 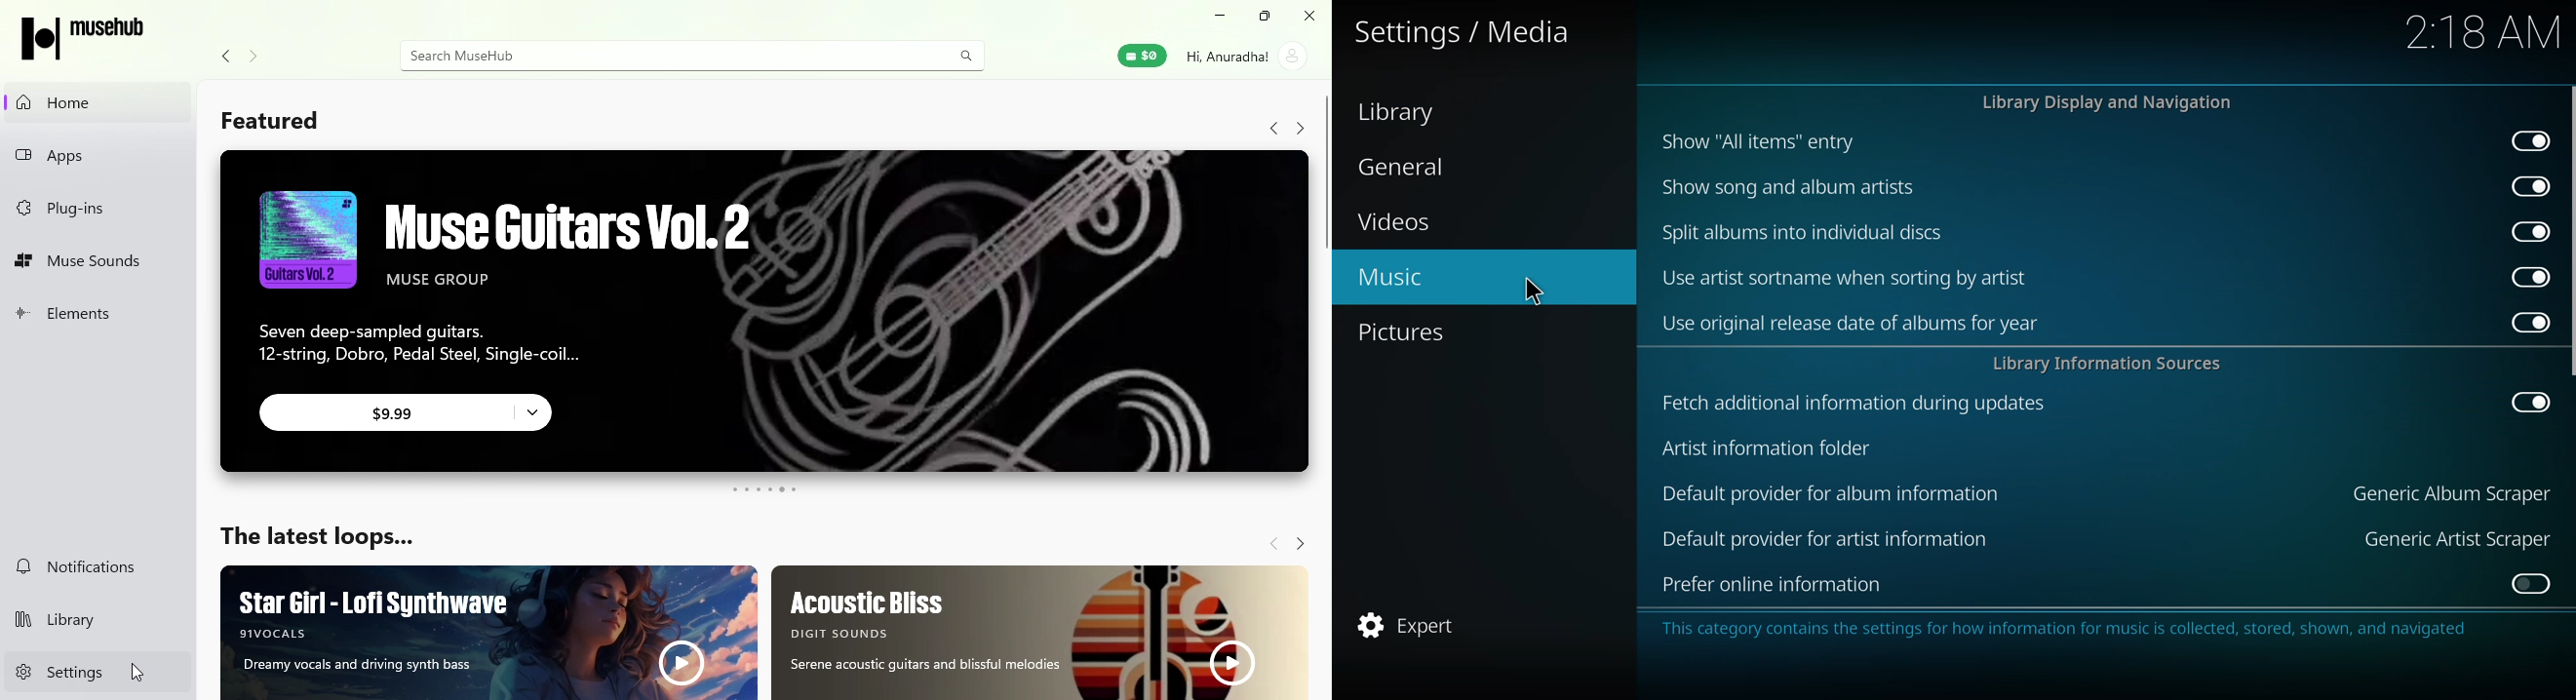 What do you see at coordinates (269, 120) in the screenshot?
I see `Featured` at bounding box center [269, 120].